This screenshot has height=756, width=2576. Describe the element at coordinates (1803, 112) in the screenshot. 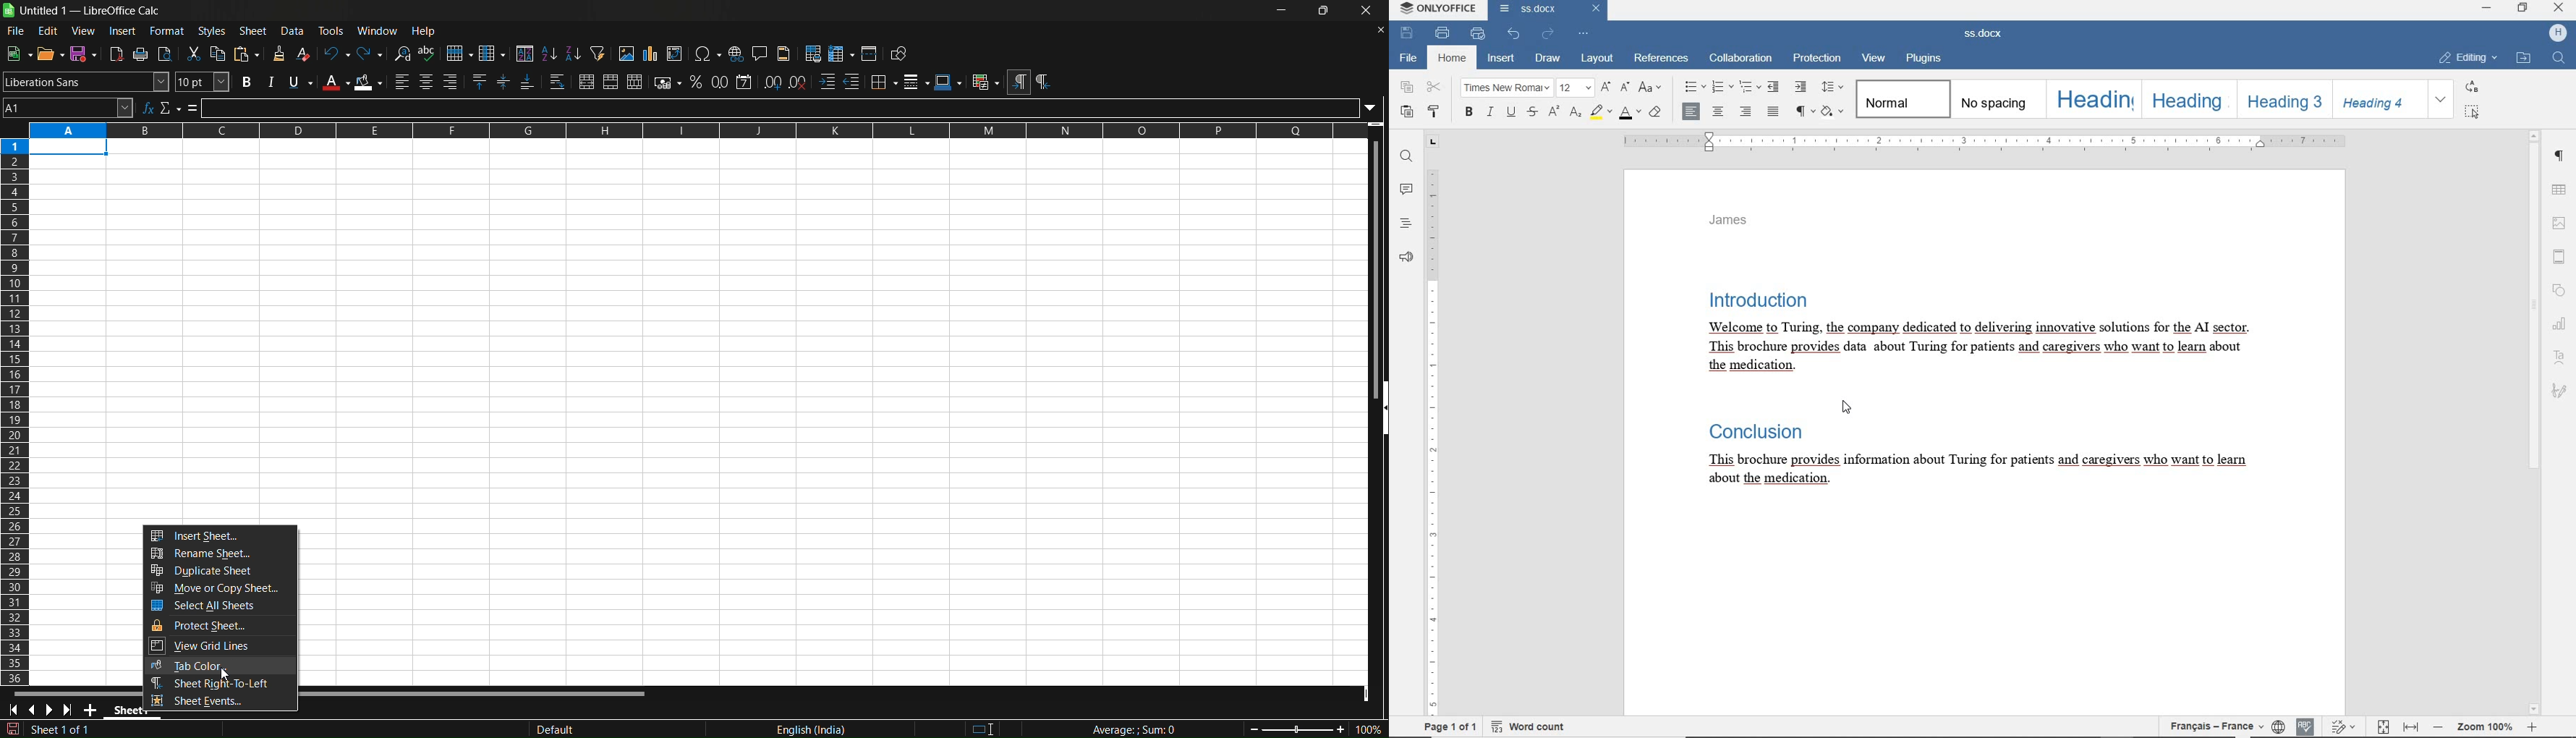

I see `NONPRINTING CHARACTERS` at that location.